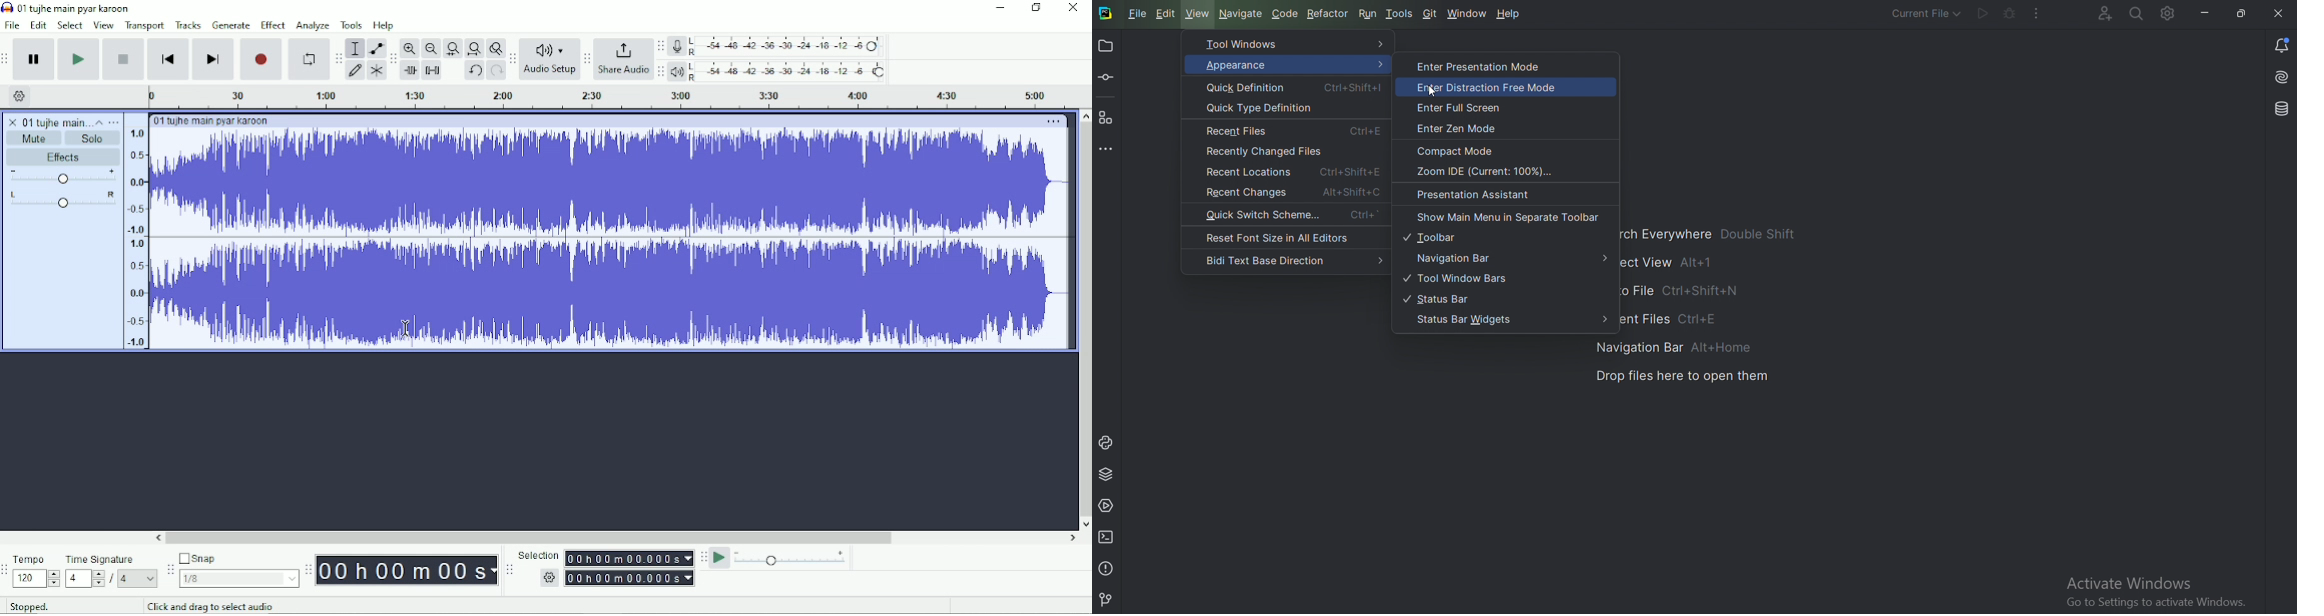 The image size is (2324, 616). What do you see at coordinates (1035, 8) in the screenshot?
I see `Restore down` at bounding box center [1035, 8].